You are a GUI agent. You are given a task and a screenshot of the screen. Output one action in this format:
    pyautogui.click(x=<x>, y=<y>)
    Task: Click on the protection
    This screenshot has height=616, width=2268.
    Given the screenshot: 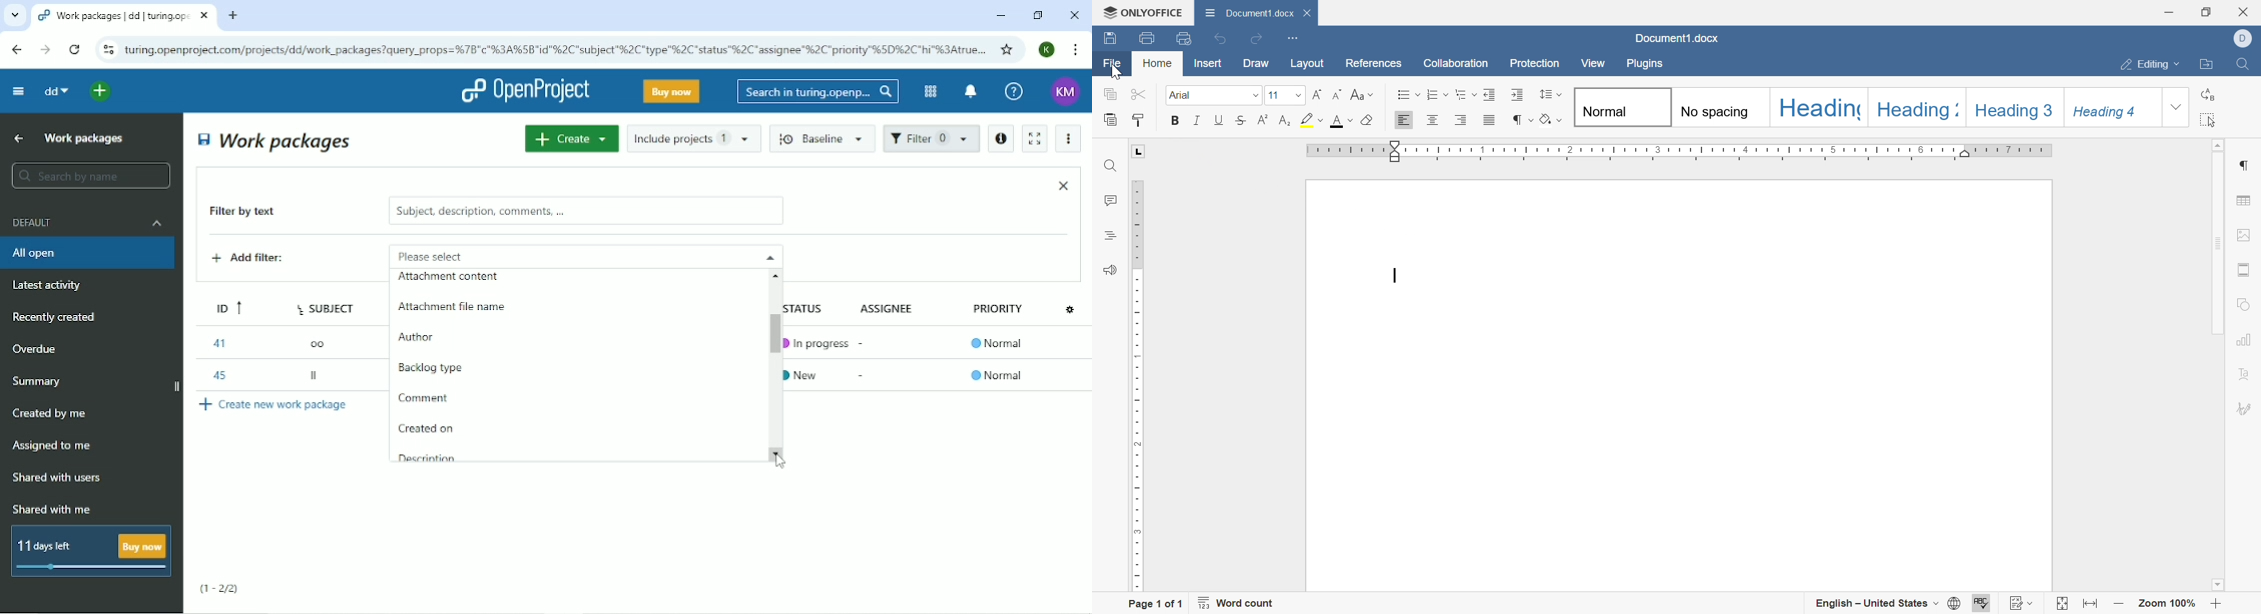 What is the action you would take?
    pyautogui.click(x=1534, y=66)
    